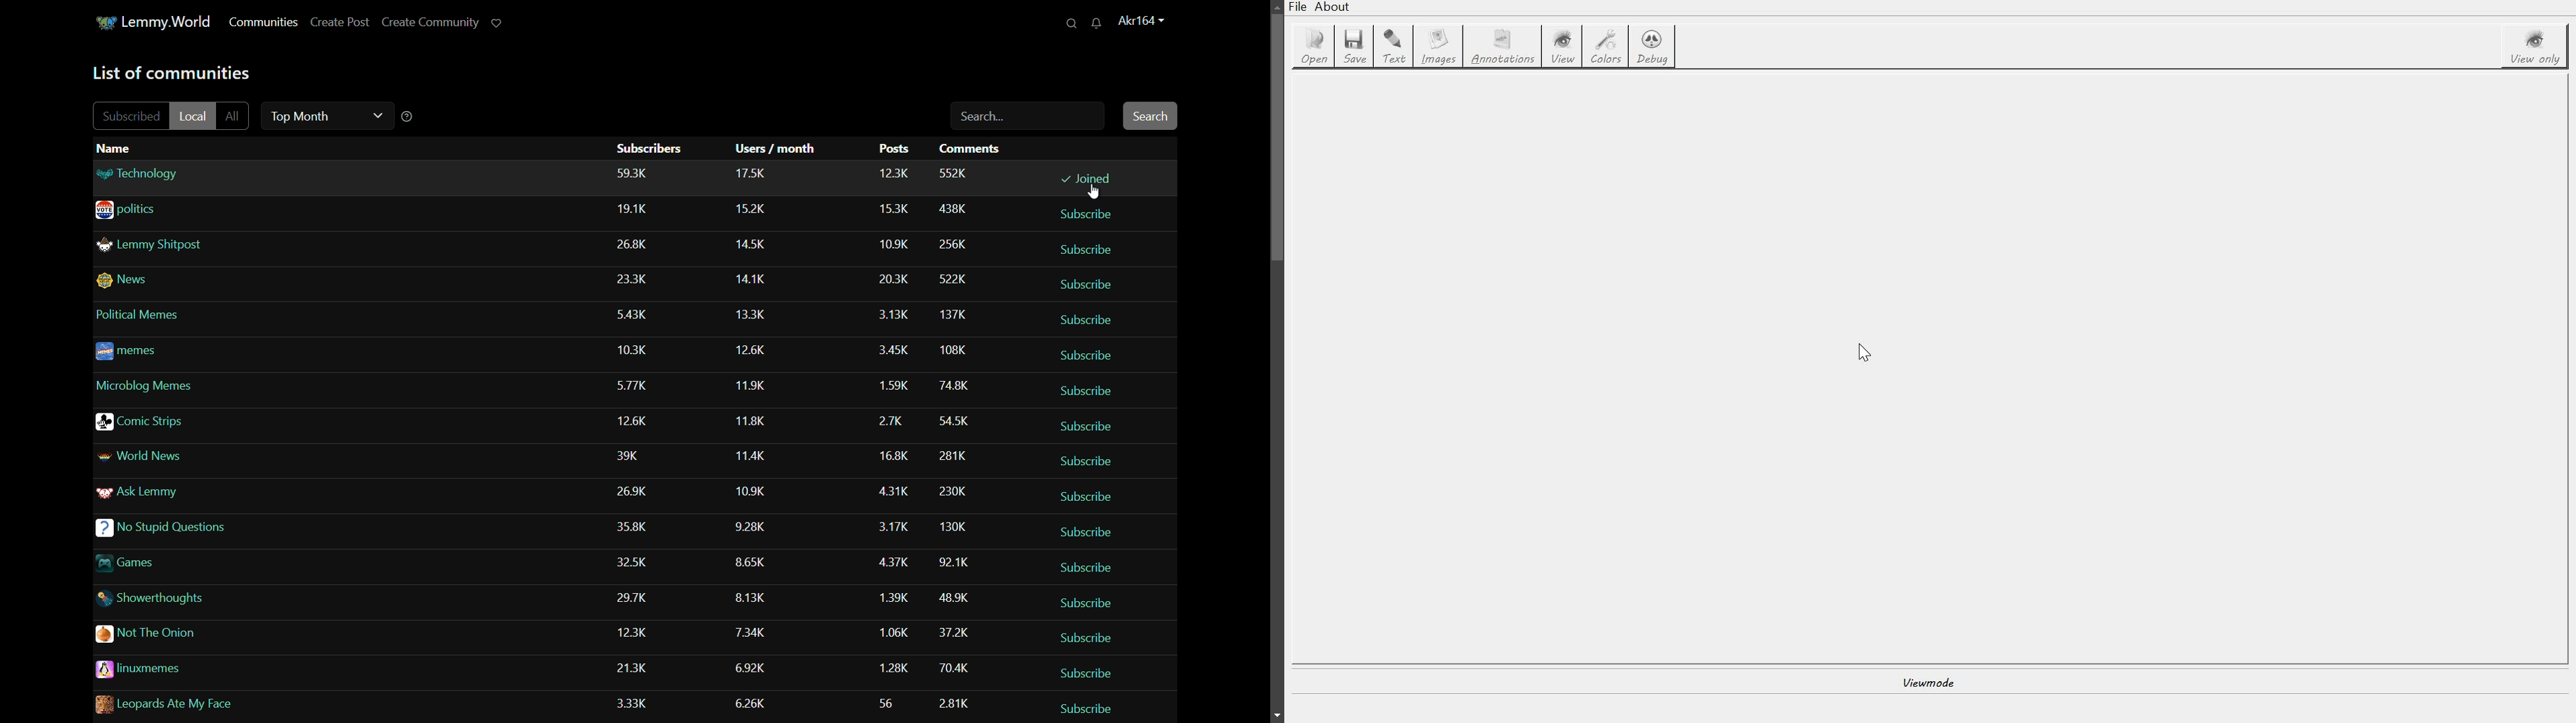  Describe the element at coordinates (304, 172) in the screenshot. I see `communities name` at that location.